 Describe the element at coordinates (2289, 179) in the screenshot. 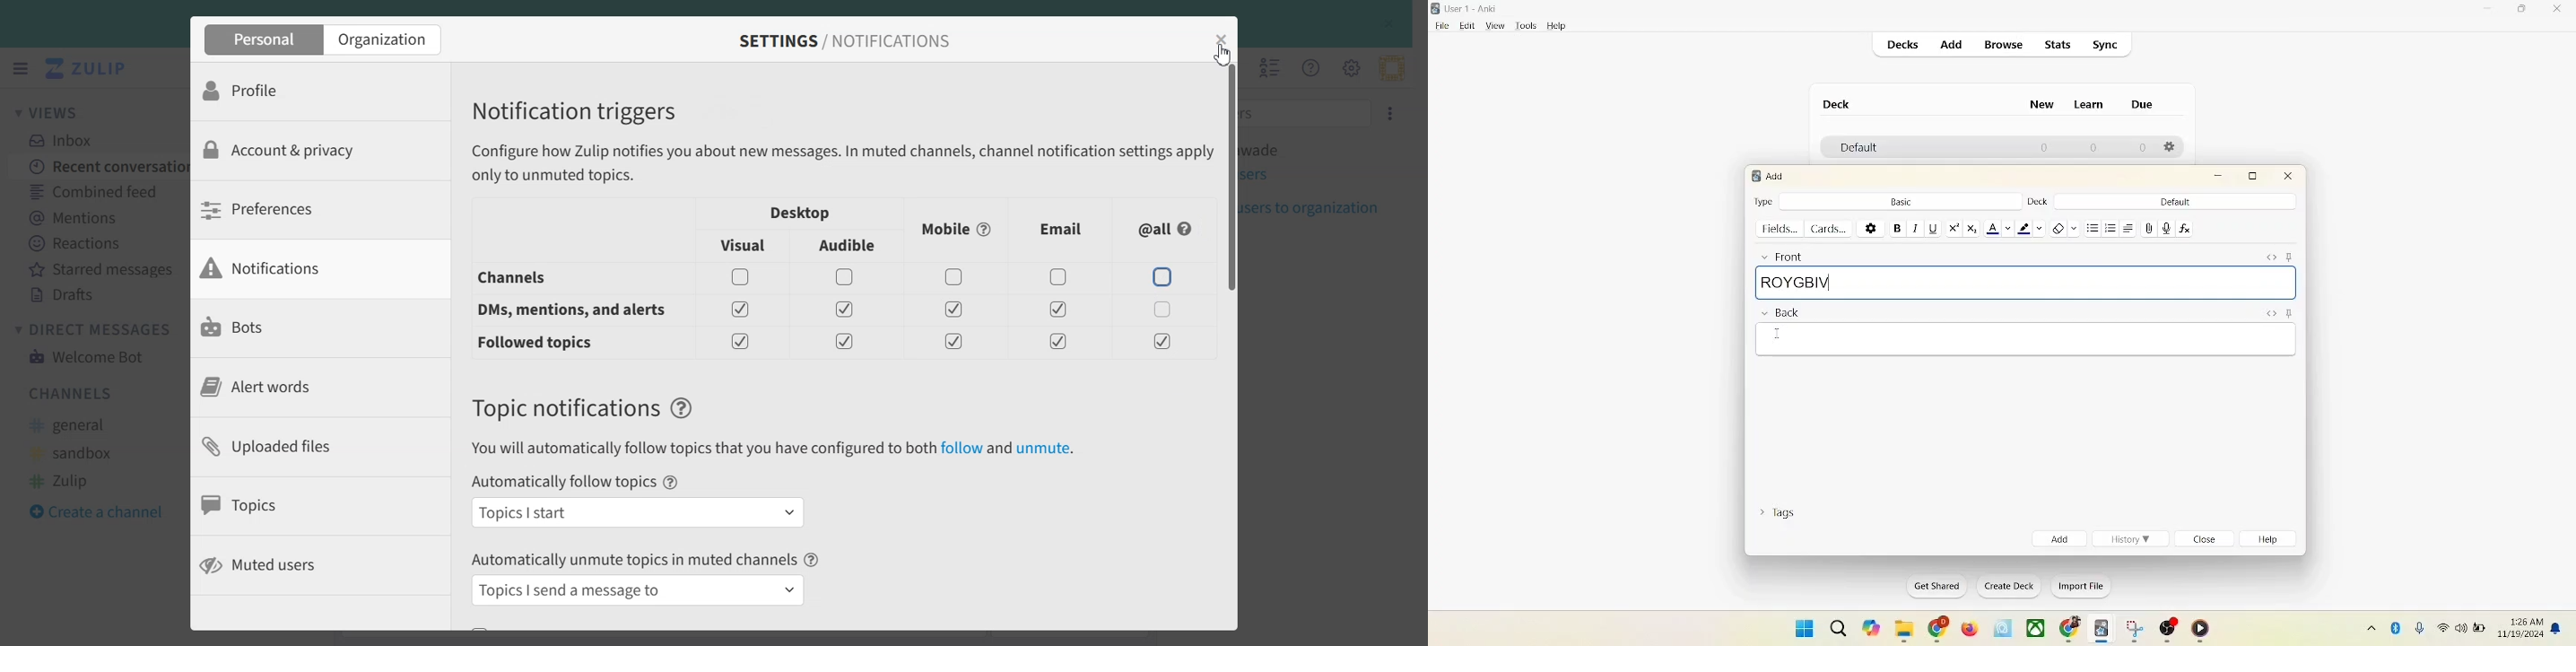

I see `close` at that location.